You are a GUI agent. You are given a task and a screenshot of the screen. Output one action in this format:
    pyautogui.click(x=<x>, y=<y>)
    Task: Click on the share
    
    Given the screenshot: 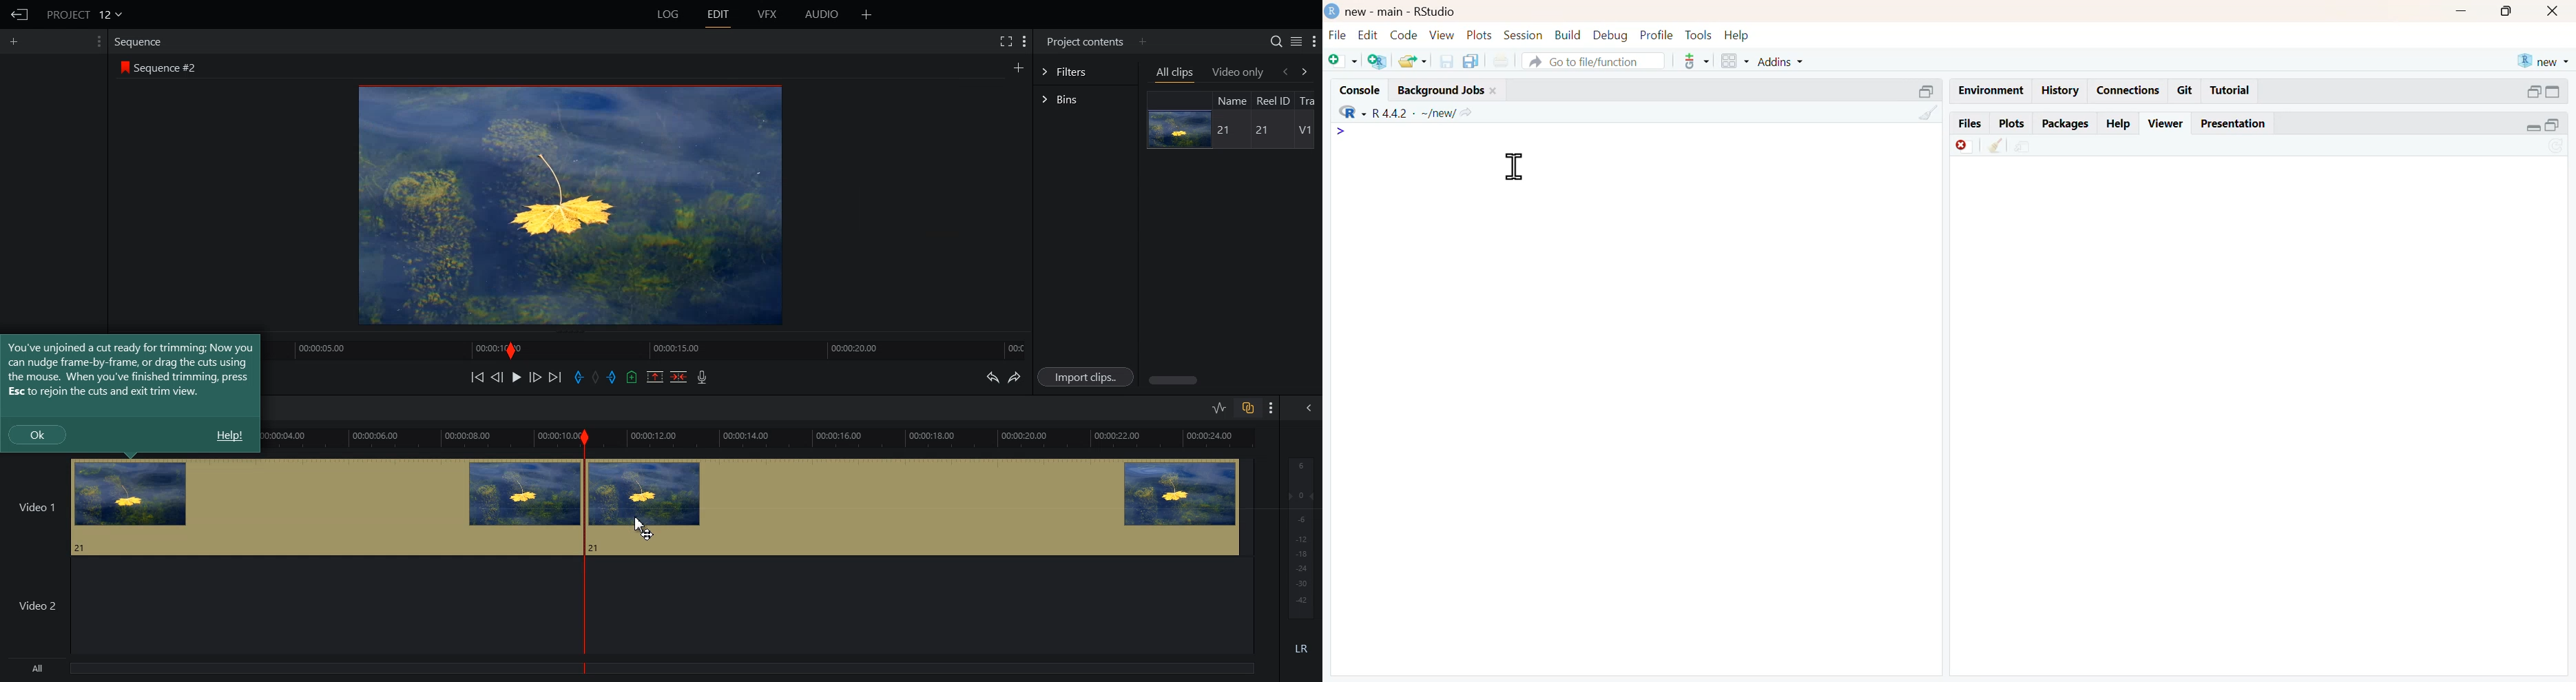 What is the action you would take?
    pyautogui.click(x=2023, y=147)
    